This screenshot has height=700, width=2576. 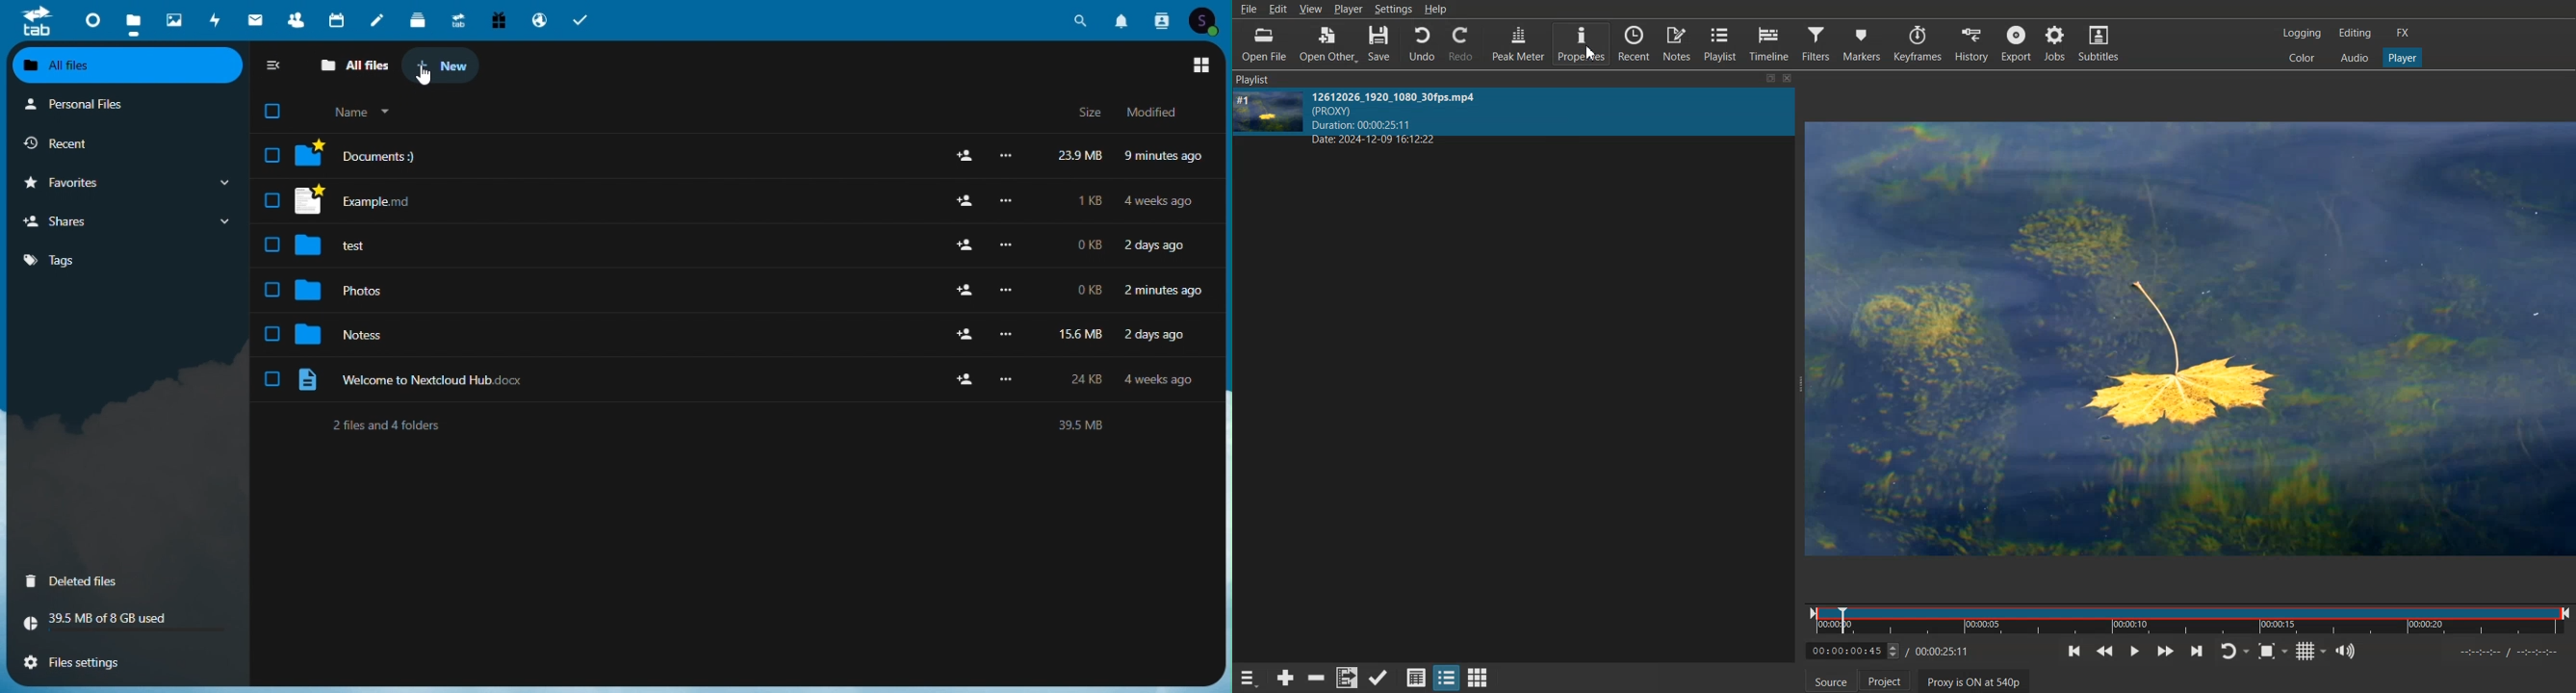 What do you see at coordinates (751, 247) in the screenshot?
I see `Files` at bounding box center [751, 247].